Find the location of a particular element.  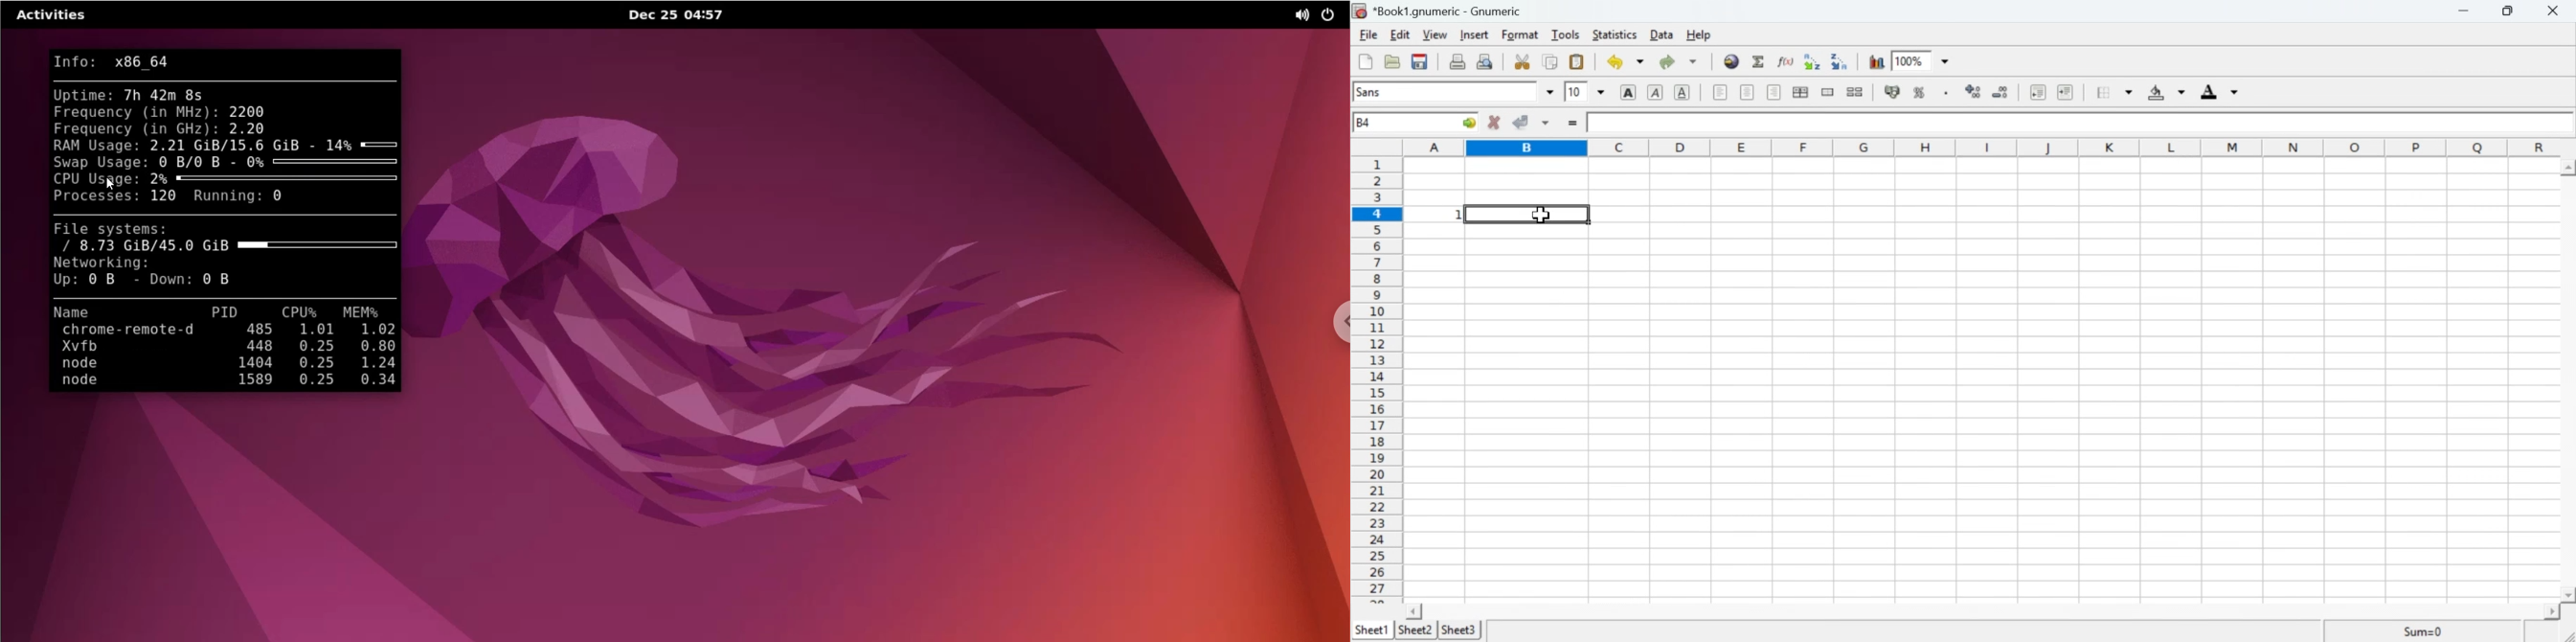

Sort into ascending is located at coordinates (1814, 62).